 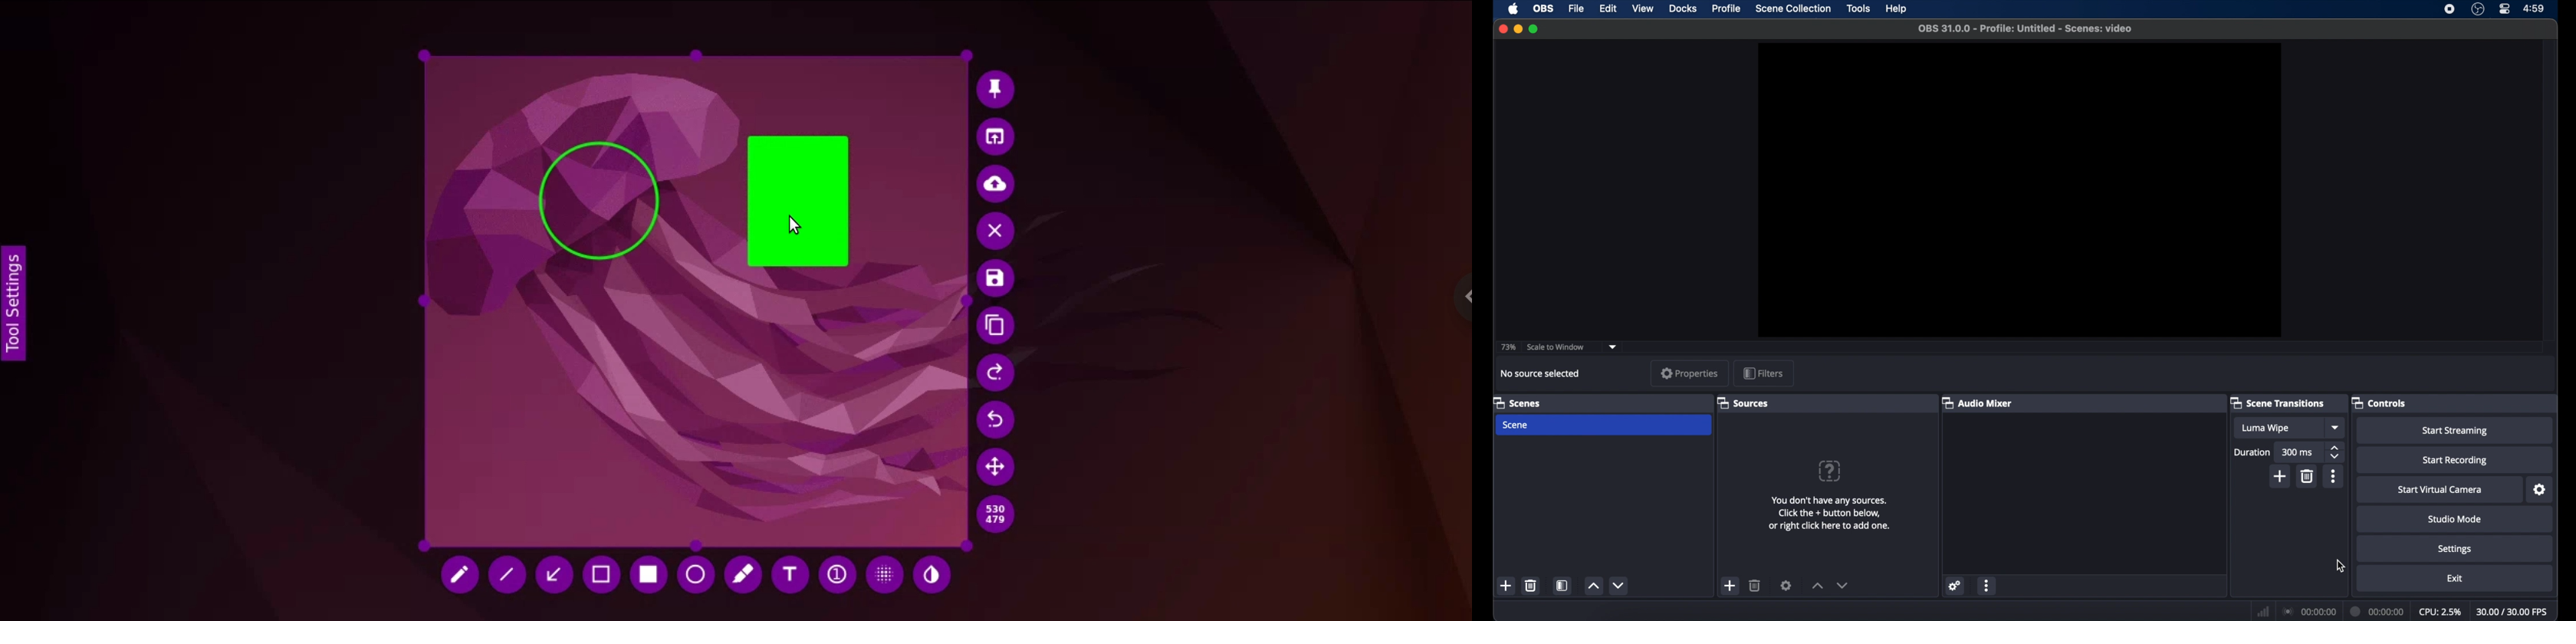 I want to click on profile, so click(x=1727, y=9).